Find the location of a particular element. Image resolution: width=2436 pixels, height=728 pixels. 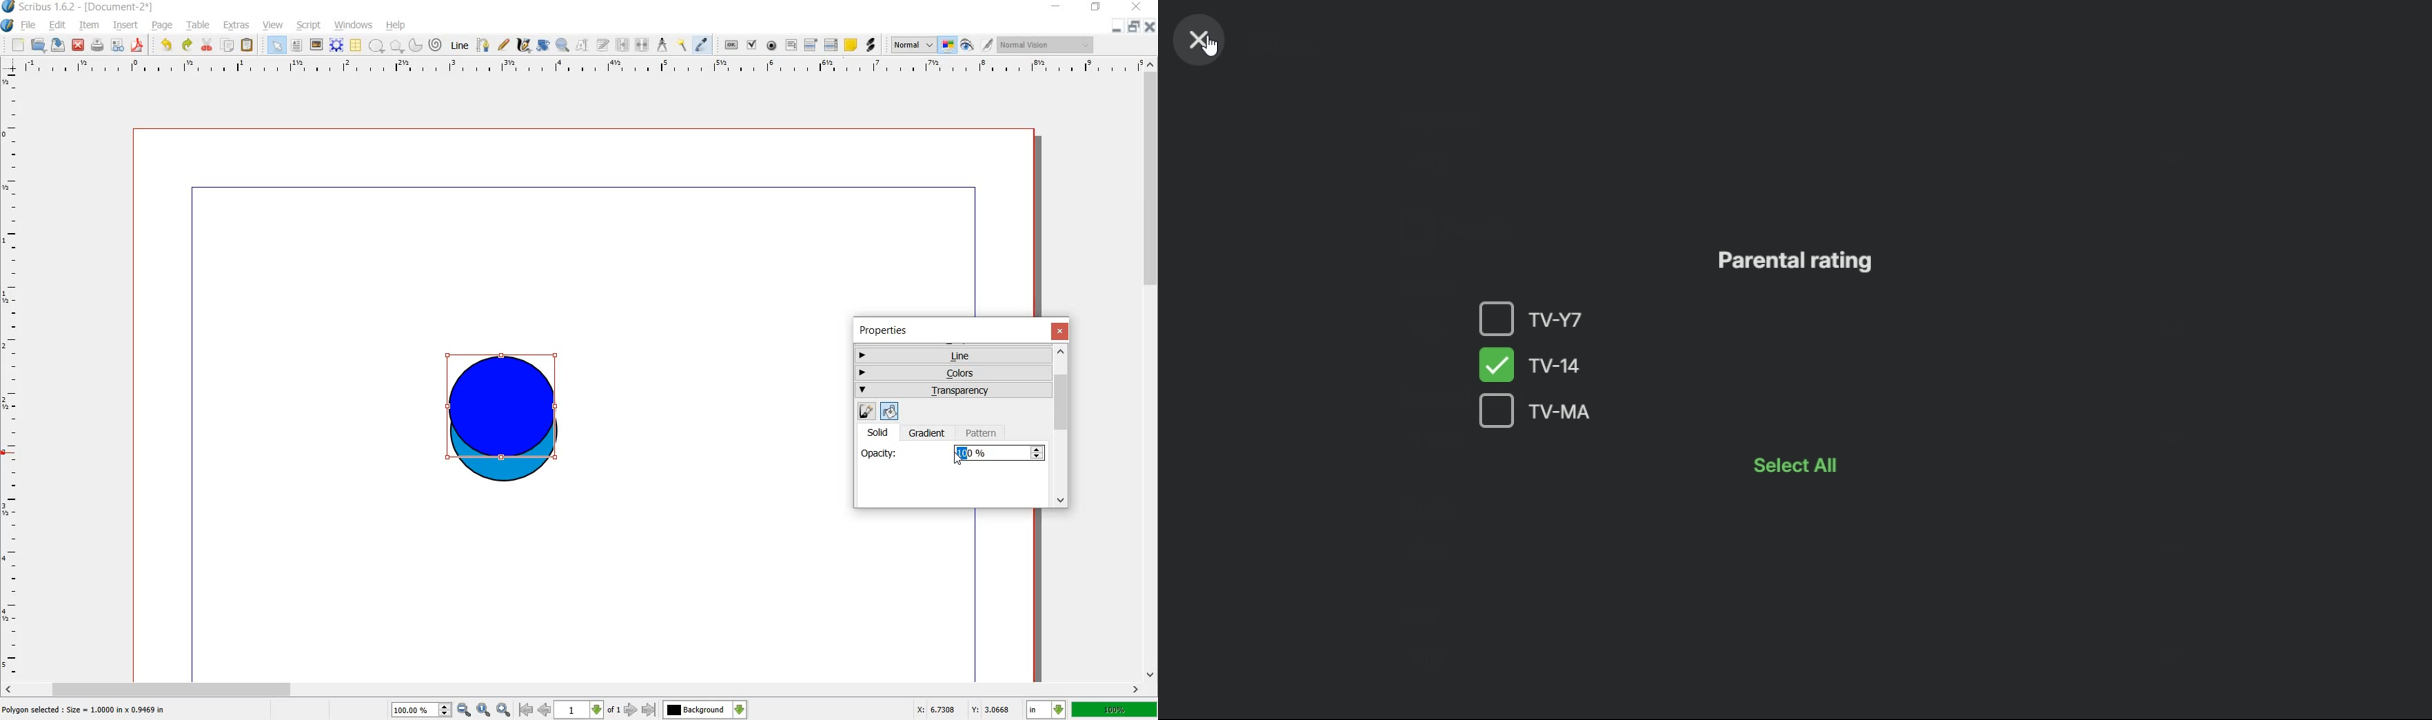

redo is located at coordinates (186, 46).